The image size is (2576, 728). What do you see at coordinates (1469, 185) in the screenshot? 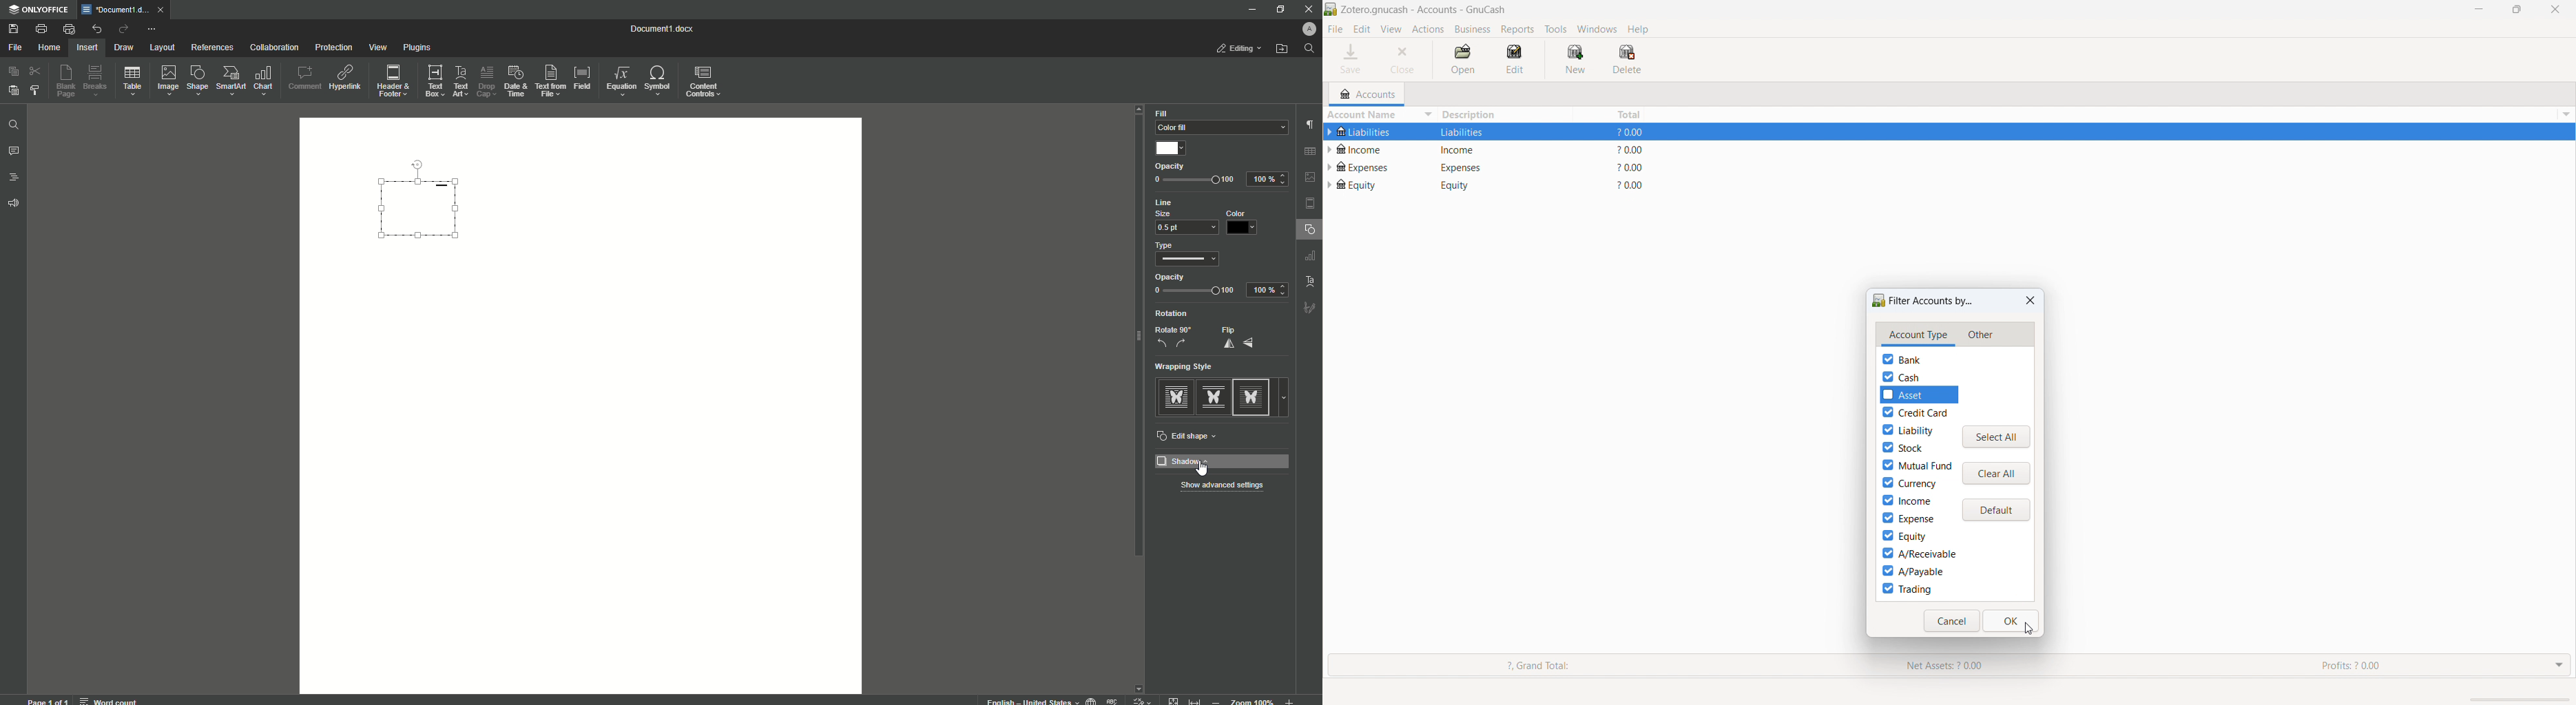
I see `equity` at bounding box center [1469, 185].